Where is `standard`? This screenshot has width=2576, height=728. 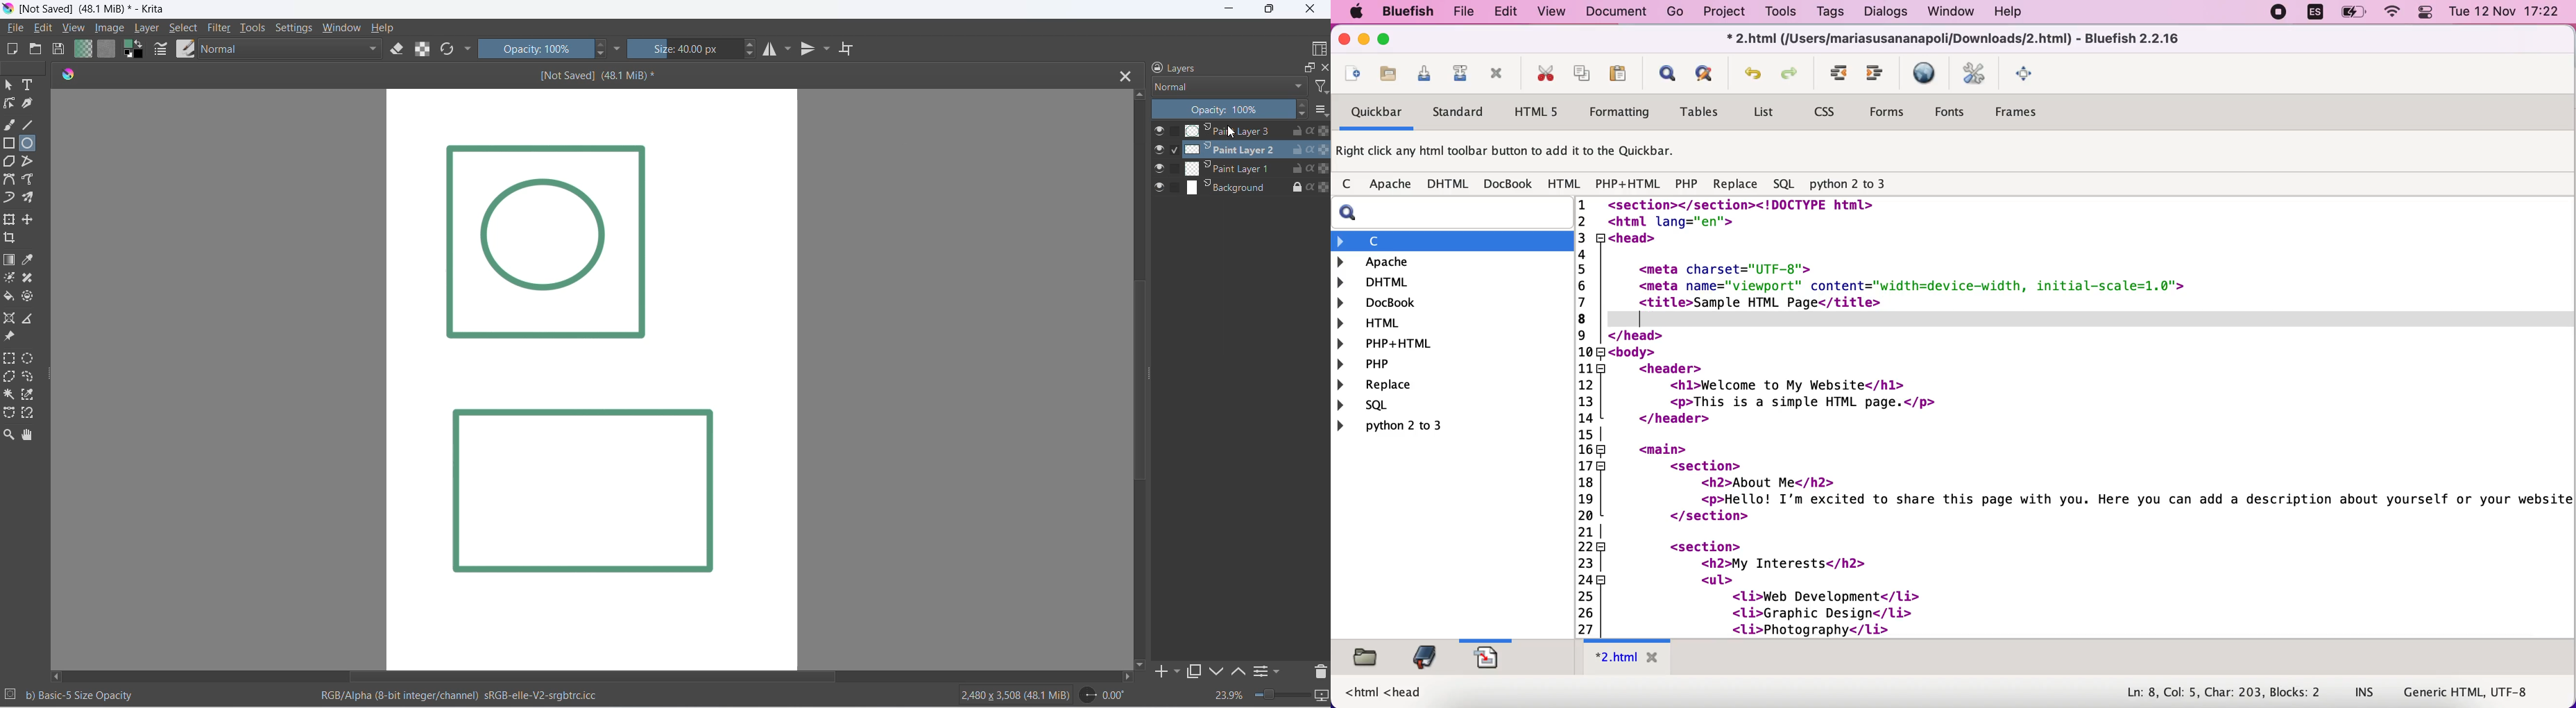 standard is located at coordinates (1465, 110).